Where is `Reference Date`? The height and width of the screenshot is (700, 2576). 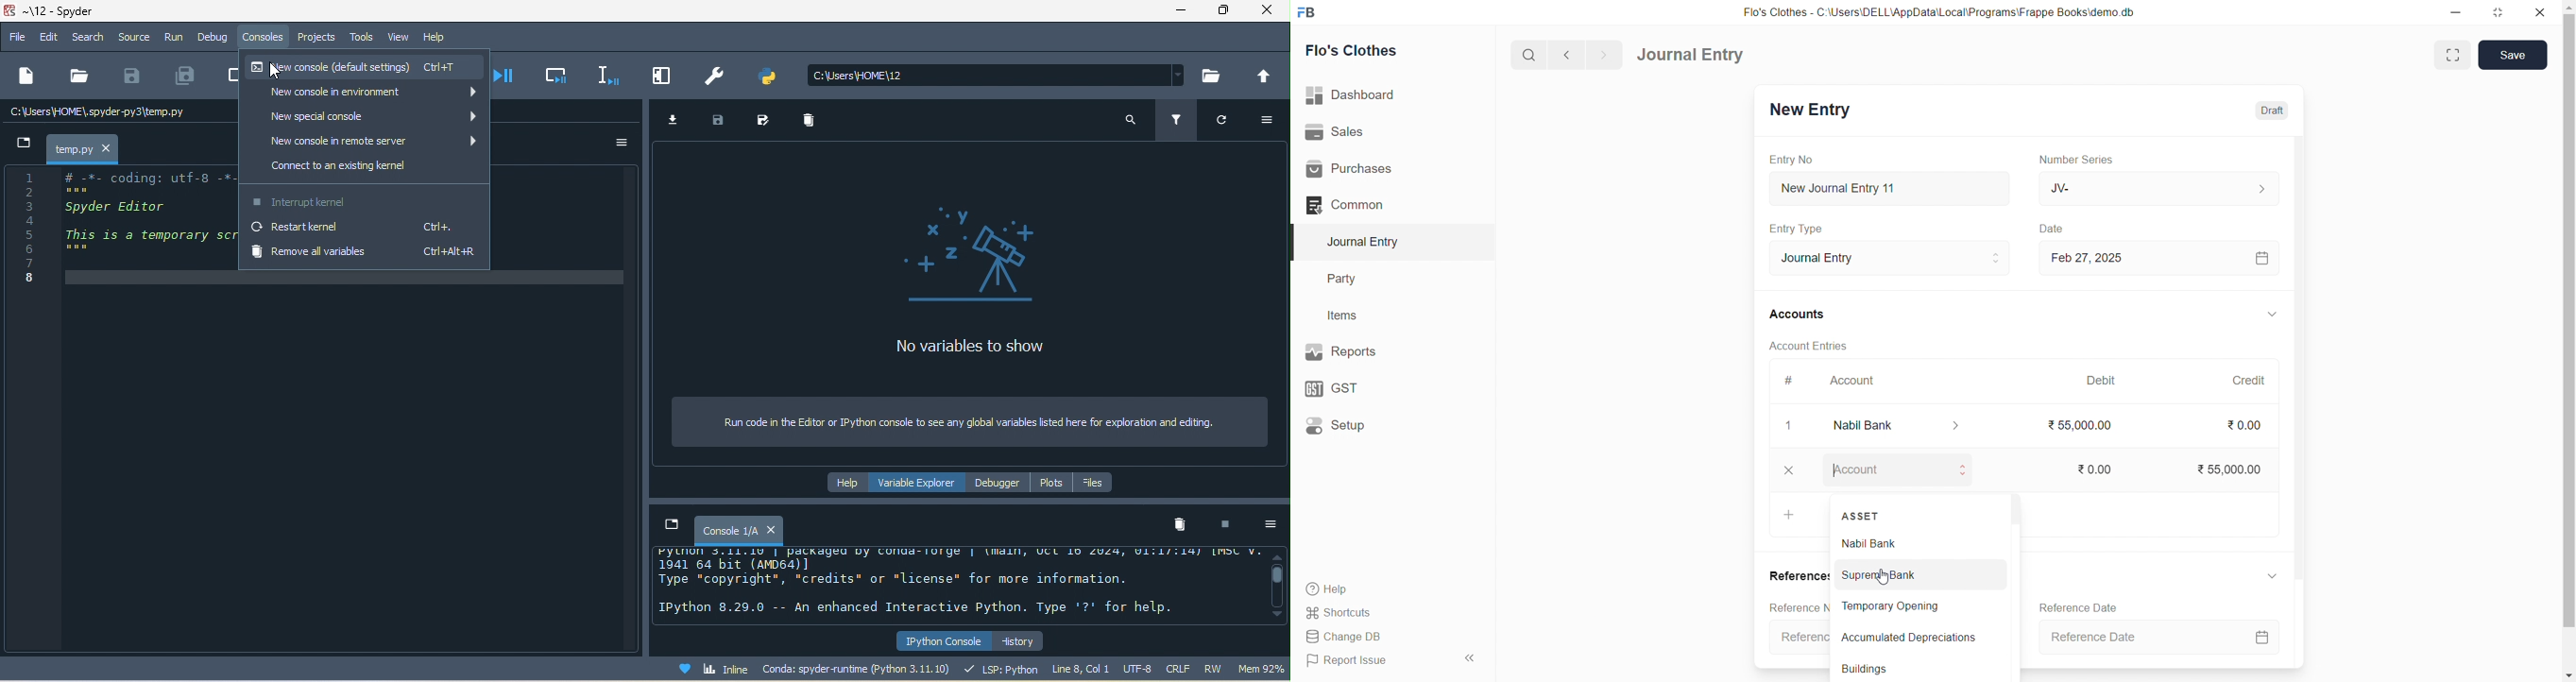
Reference Date is located at coordinates (2082, 606).